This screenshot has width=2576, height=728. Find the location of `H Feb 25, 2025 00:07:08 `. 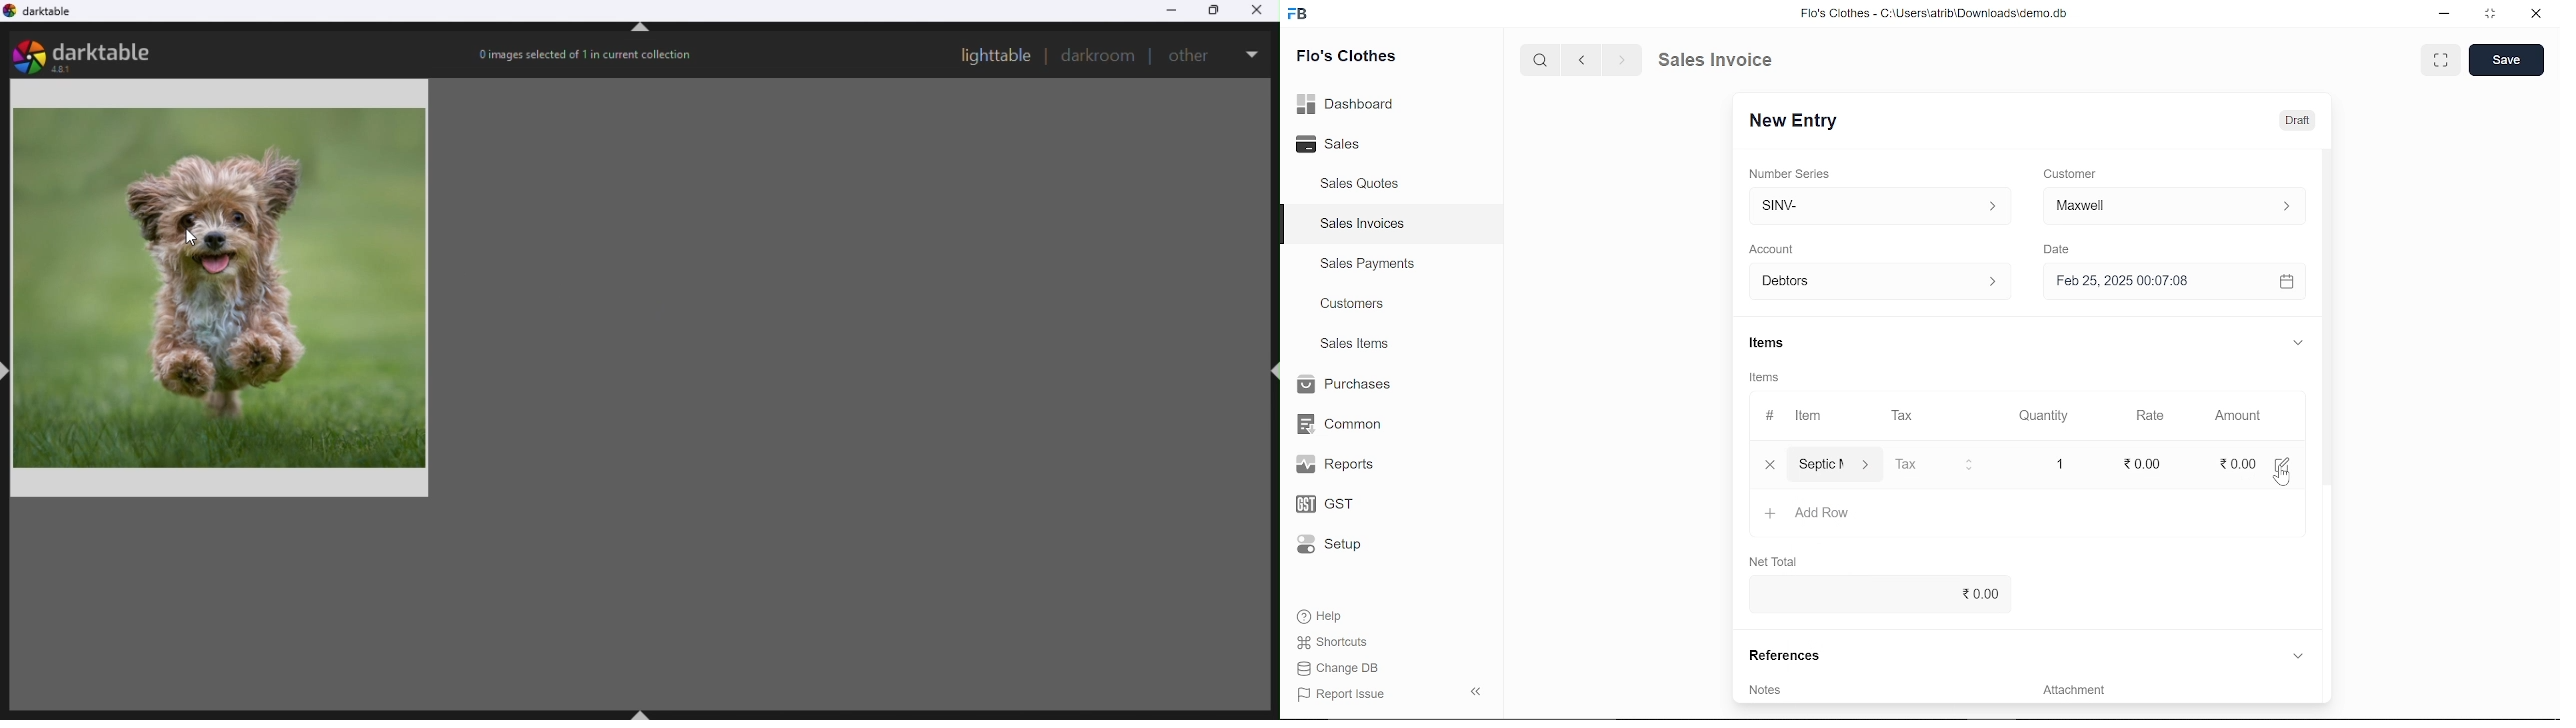

H Feb 25, 2025 00:07:08  is located at coordinates (2156, 282).